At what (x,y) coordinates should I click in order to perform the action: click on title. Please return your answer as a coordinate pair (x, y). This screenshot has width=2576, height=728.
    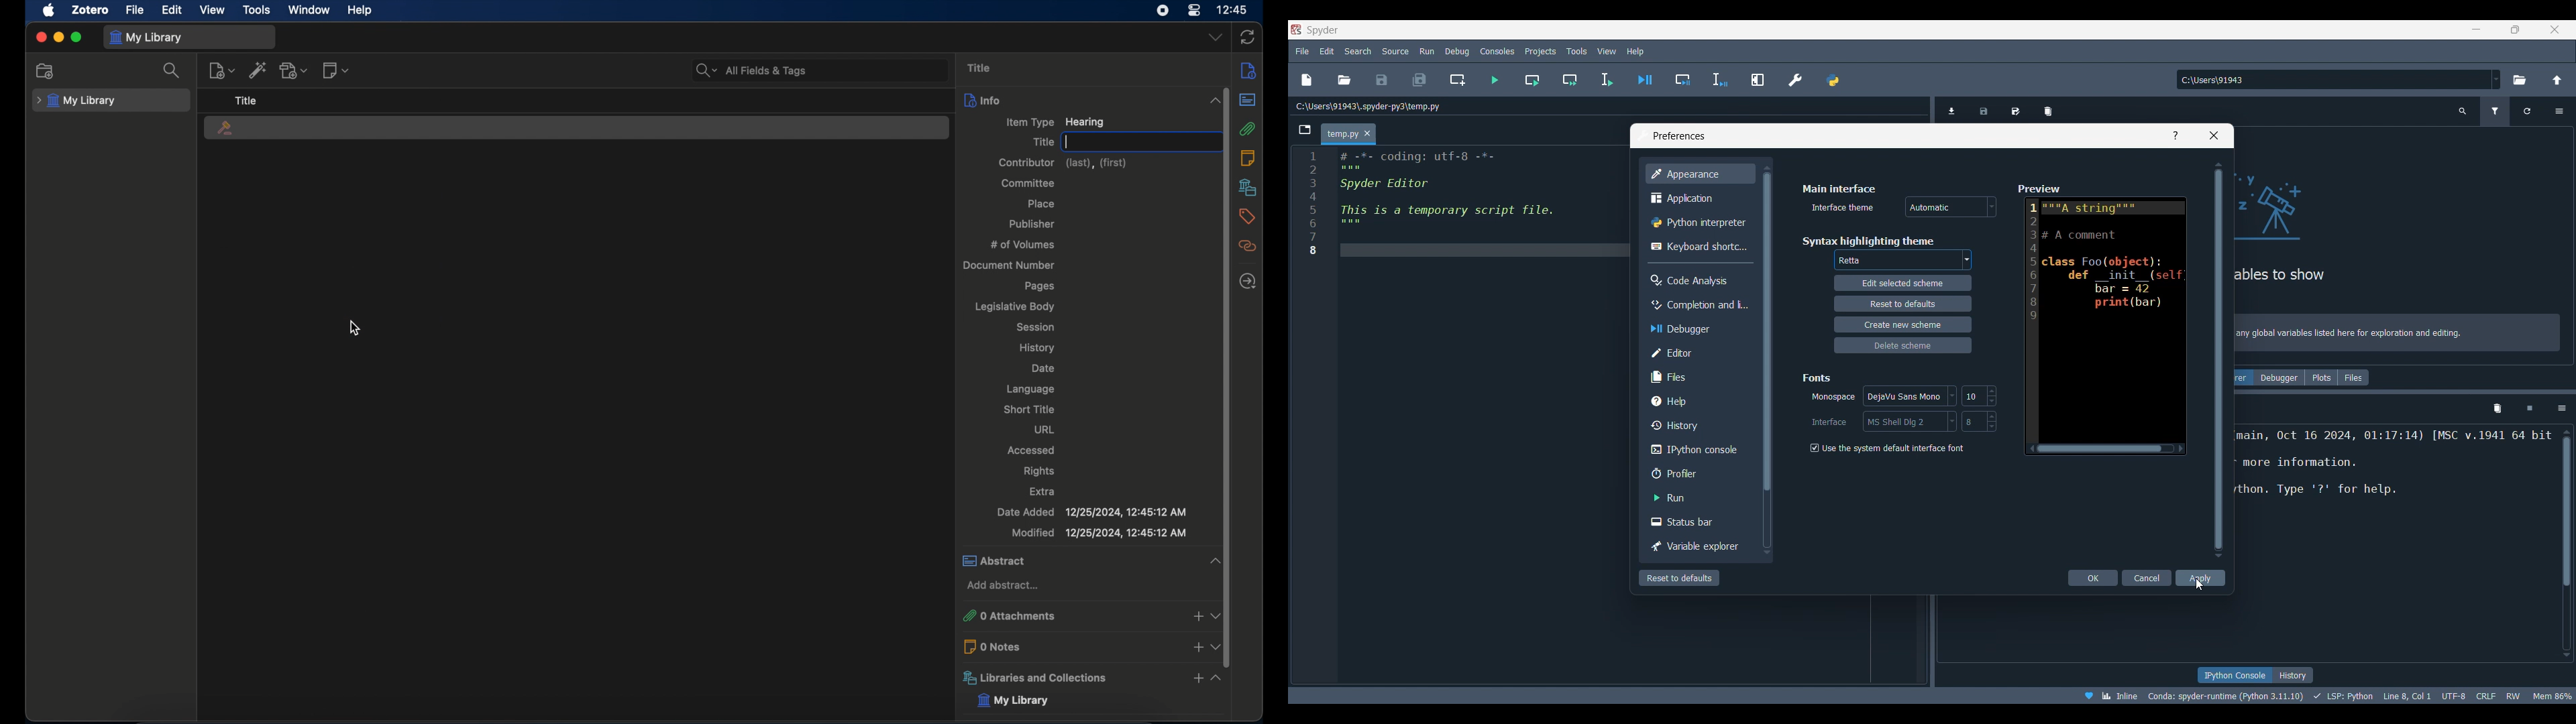
    Looking at the image, I should click on (246, 100).